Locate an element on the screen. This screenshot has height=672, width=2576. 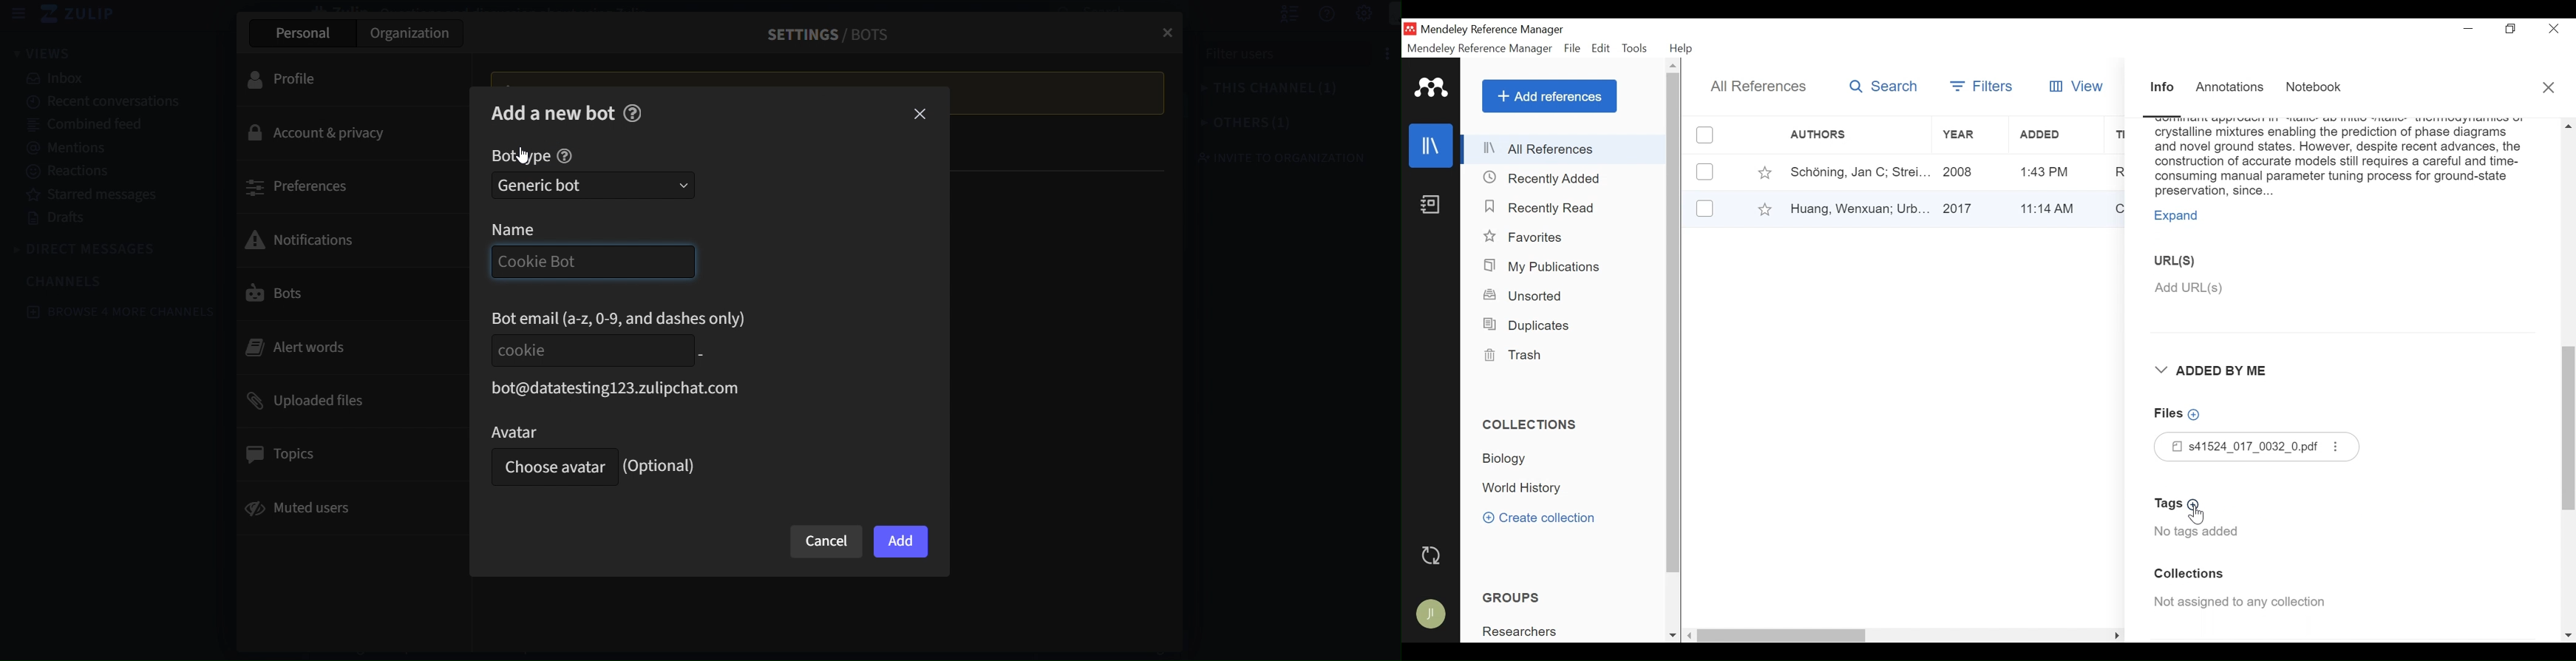
bot email(a-z,0-9, and dashes only) is located at coordinates (621, 318).